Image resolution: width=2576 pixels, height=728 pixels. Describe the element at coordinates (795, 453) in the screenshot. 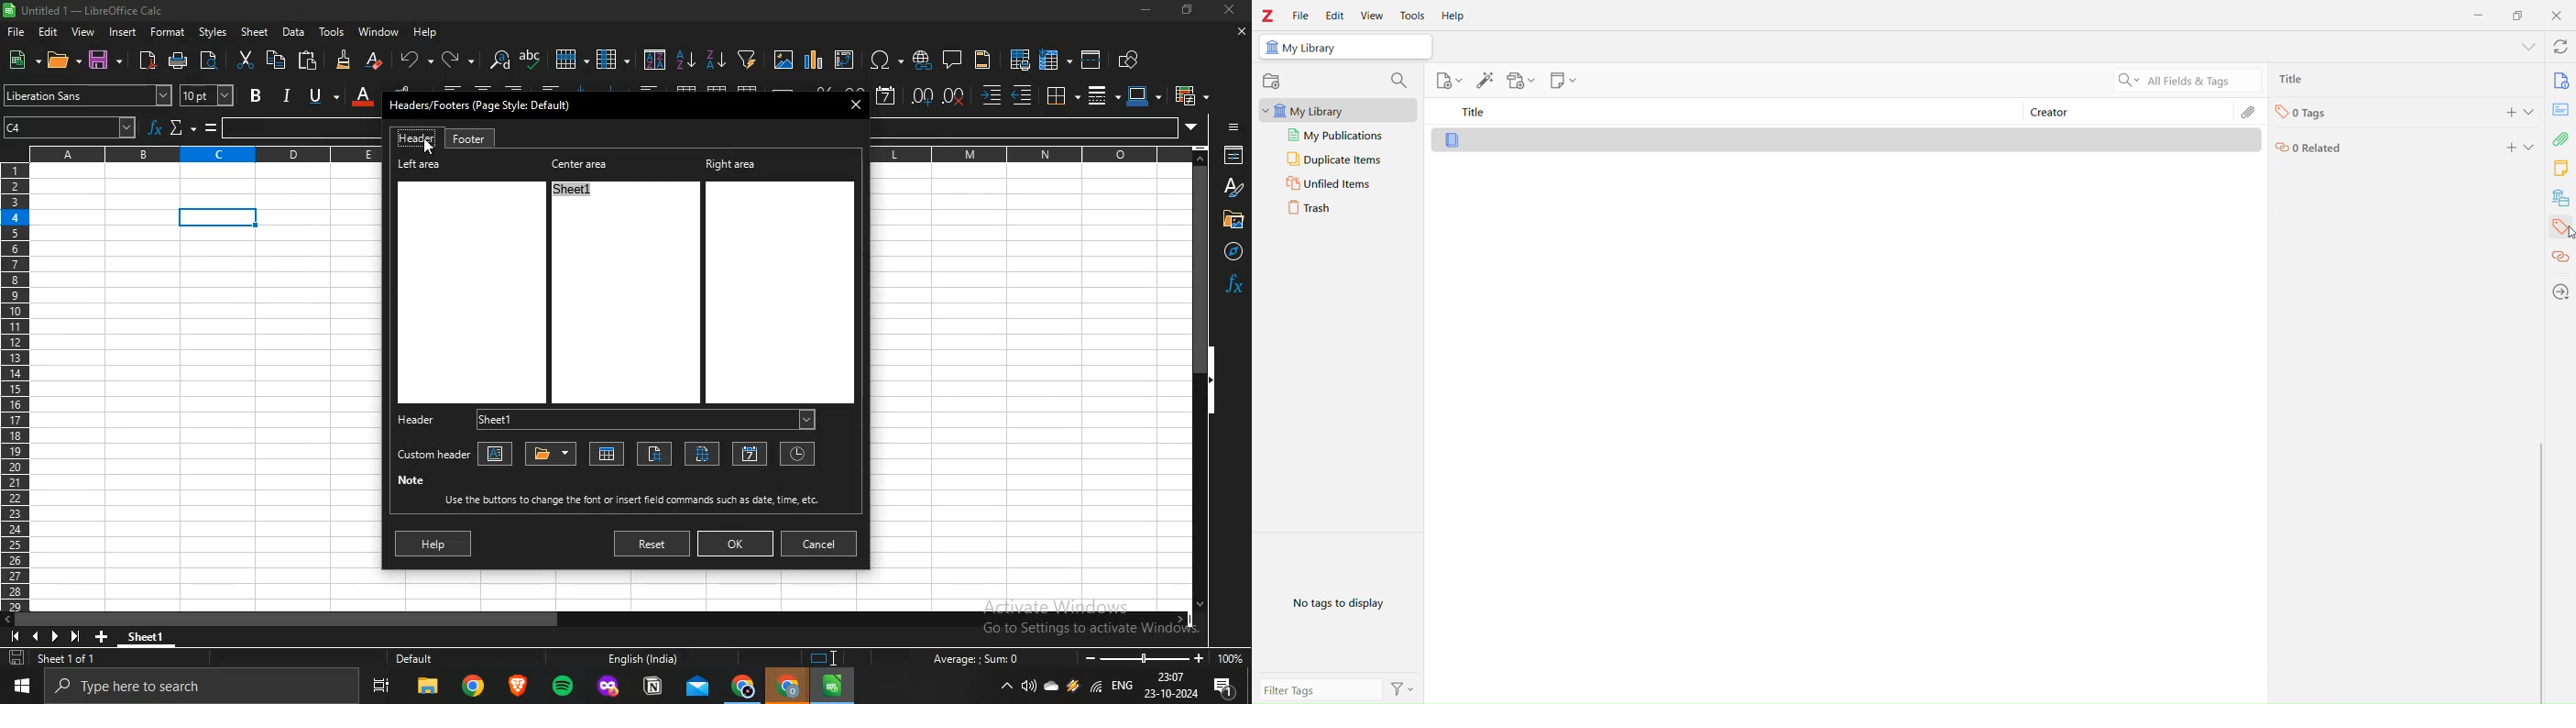

I see `tiime` at that location.